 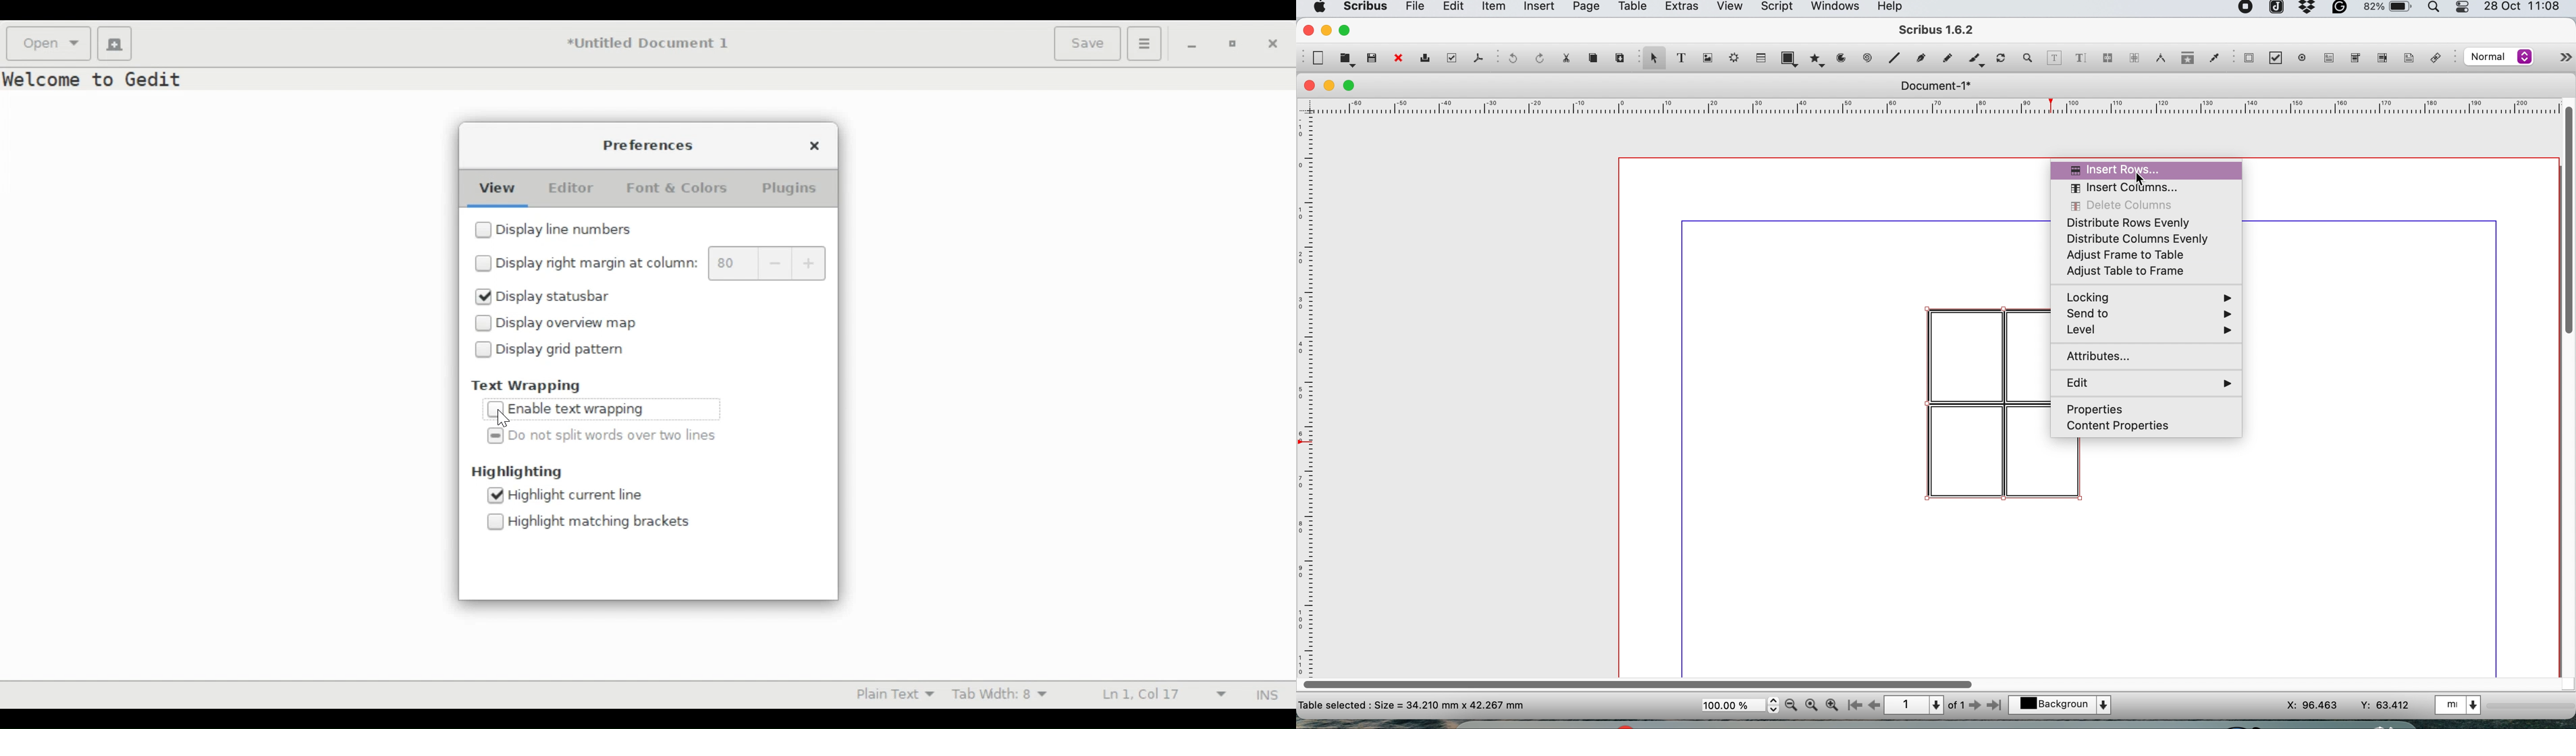 I want to click on page 1 of 1, so click(x=1924, y=705).